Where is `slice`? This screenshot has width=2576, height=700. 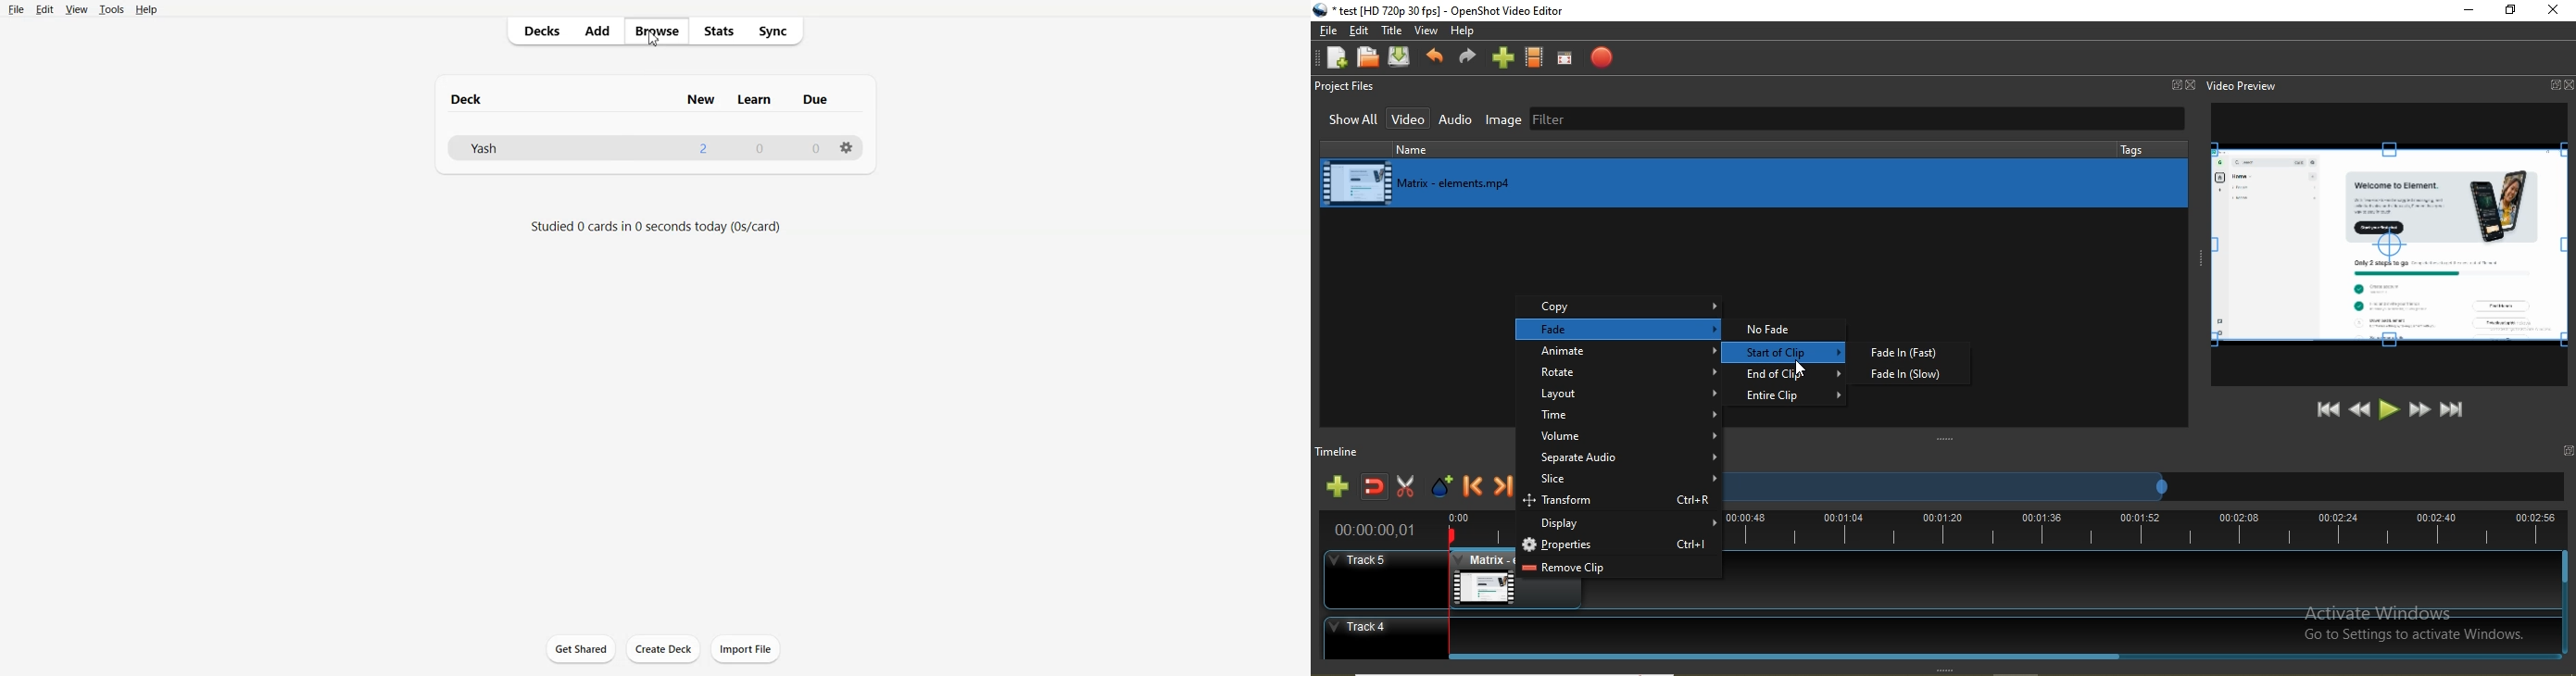 slice is located at coordinates (1621, 481).